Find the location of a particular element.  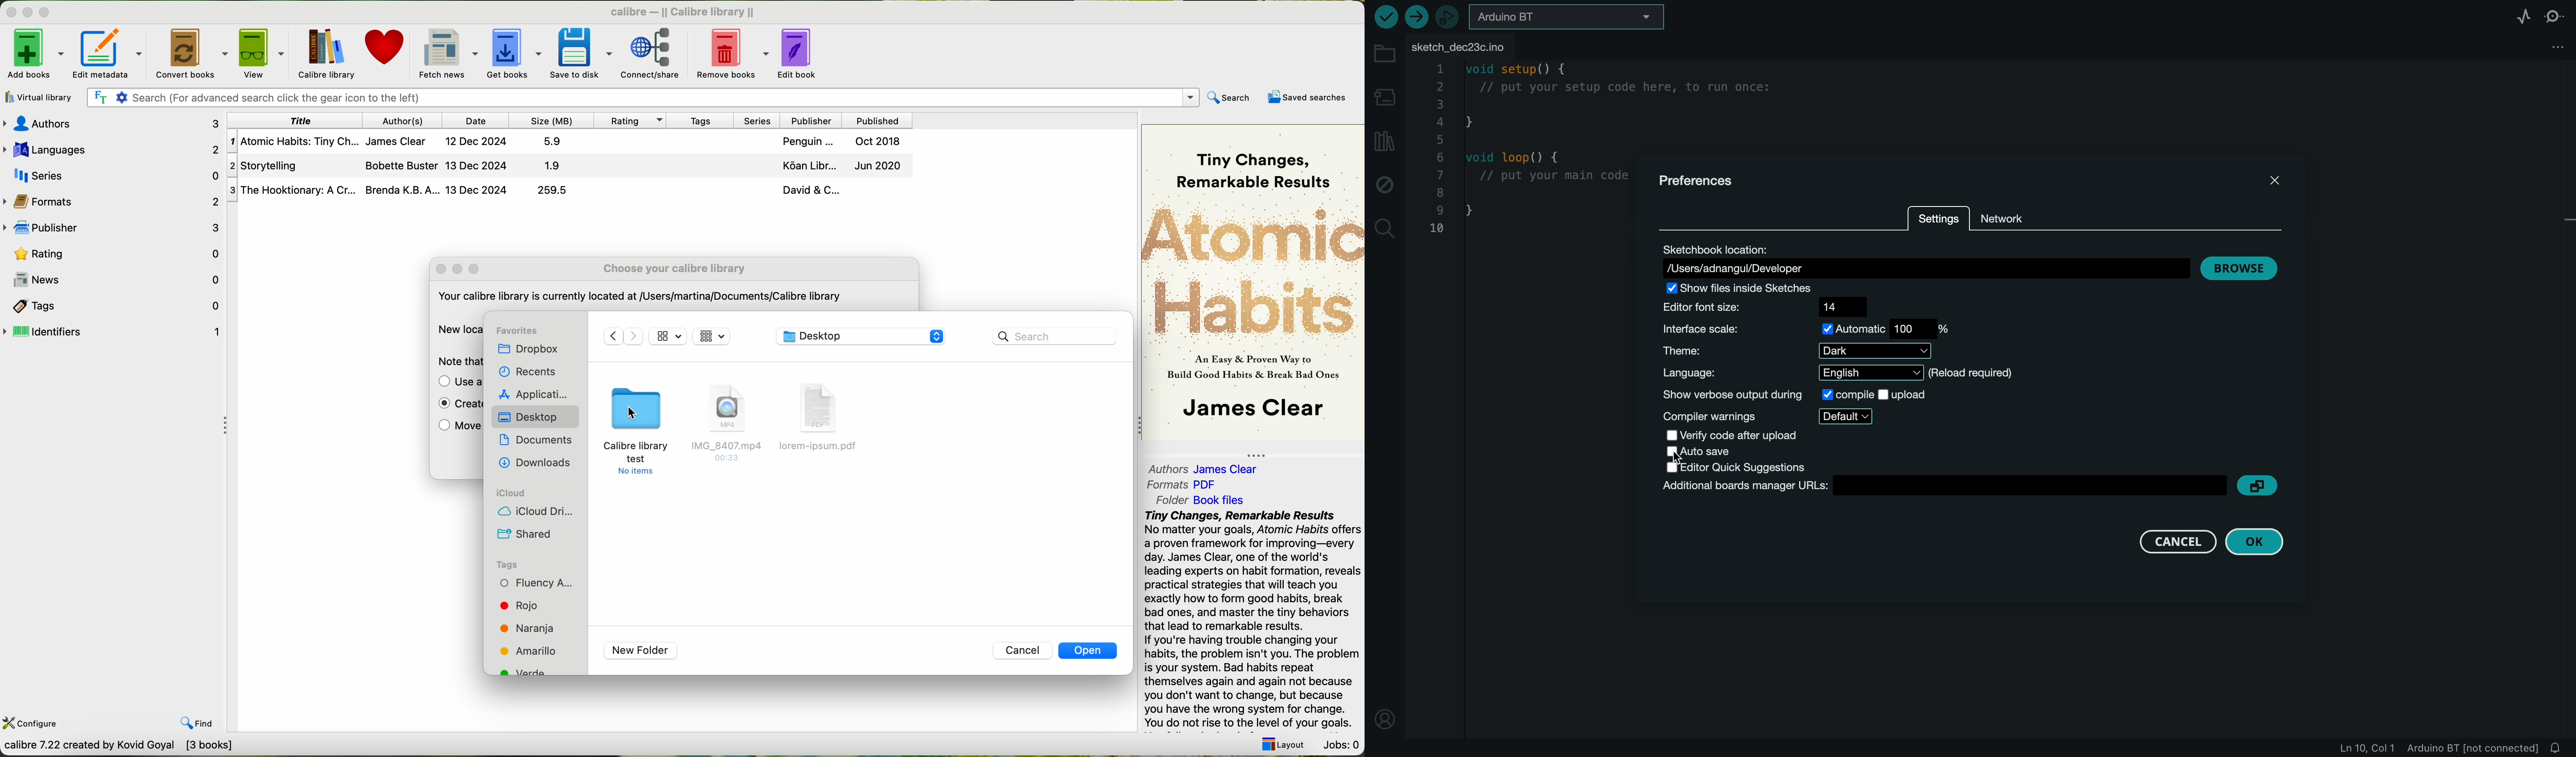

new location is located at coordinates (457, 329).